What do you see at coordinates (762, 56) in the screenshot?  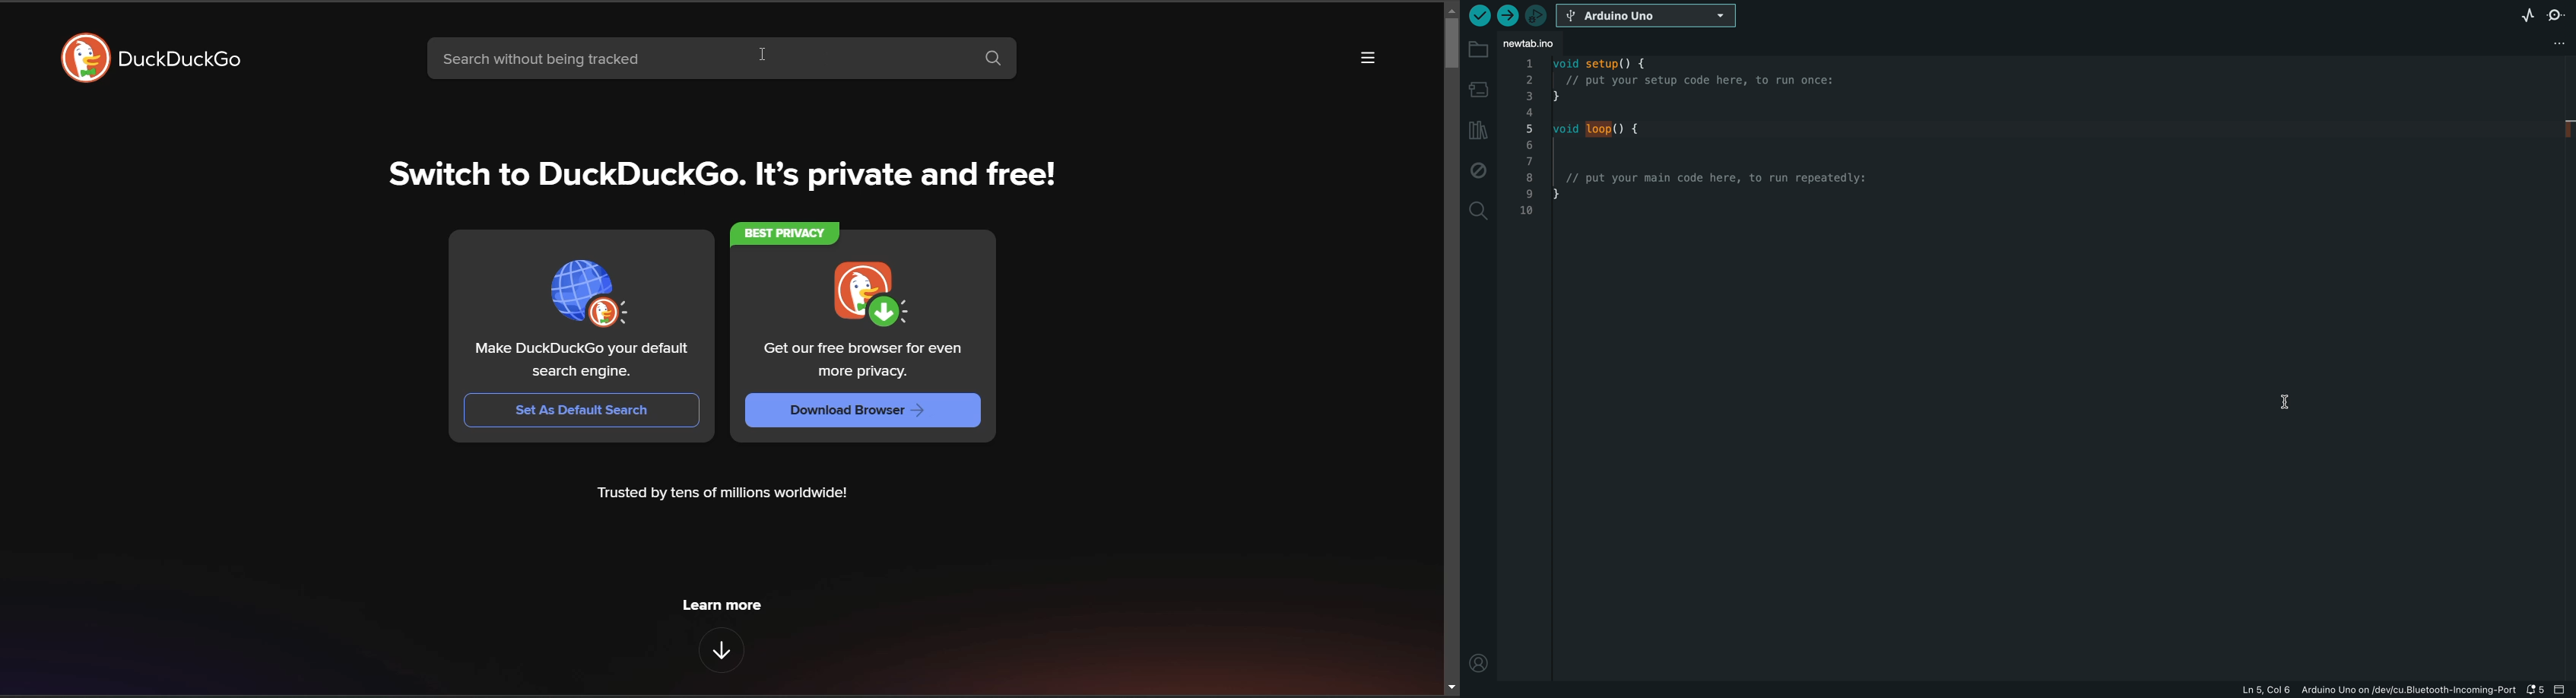 I see `cursor` at bounding box center [762, 56].